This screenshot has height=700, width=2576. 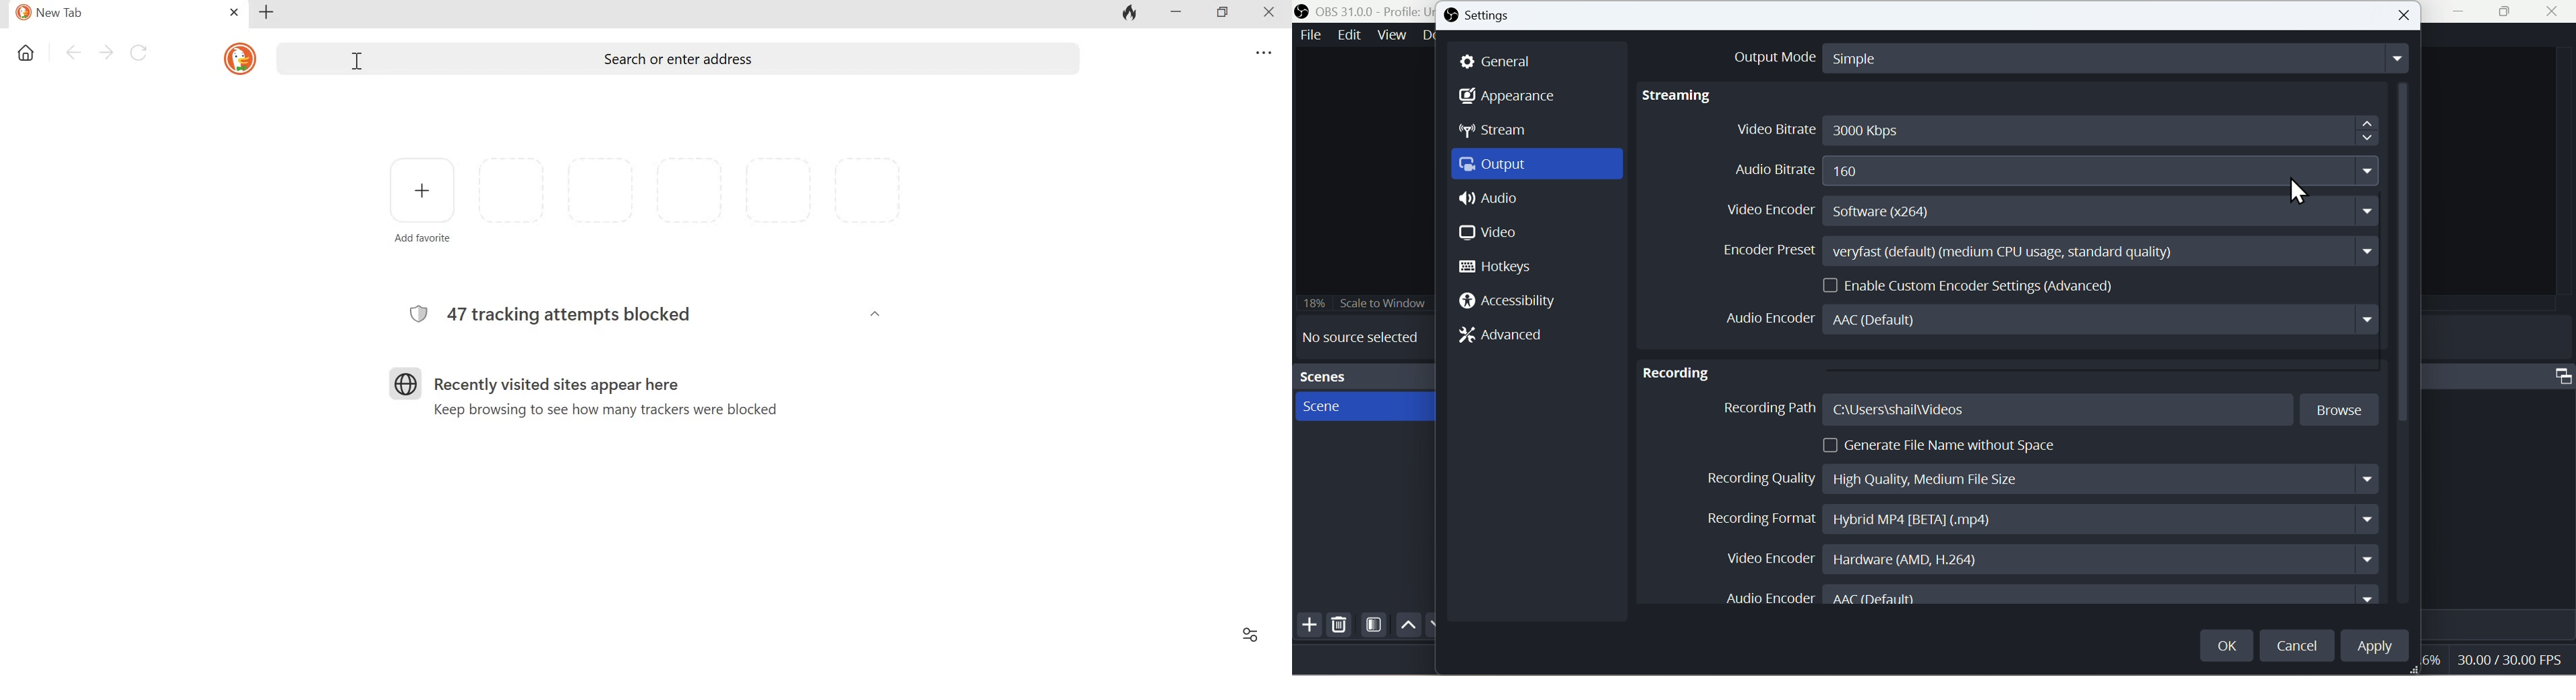 What do you see at coordinates (2039, 475) in the screenshot?
I see `Recording Quality` at bounding box center [2039, 475].